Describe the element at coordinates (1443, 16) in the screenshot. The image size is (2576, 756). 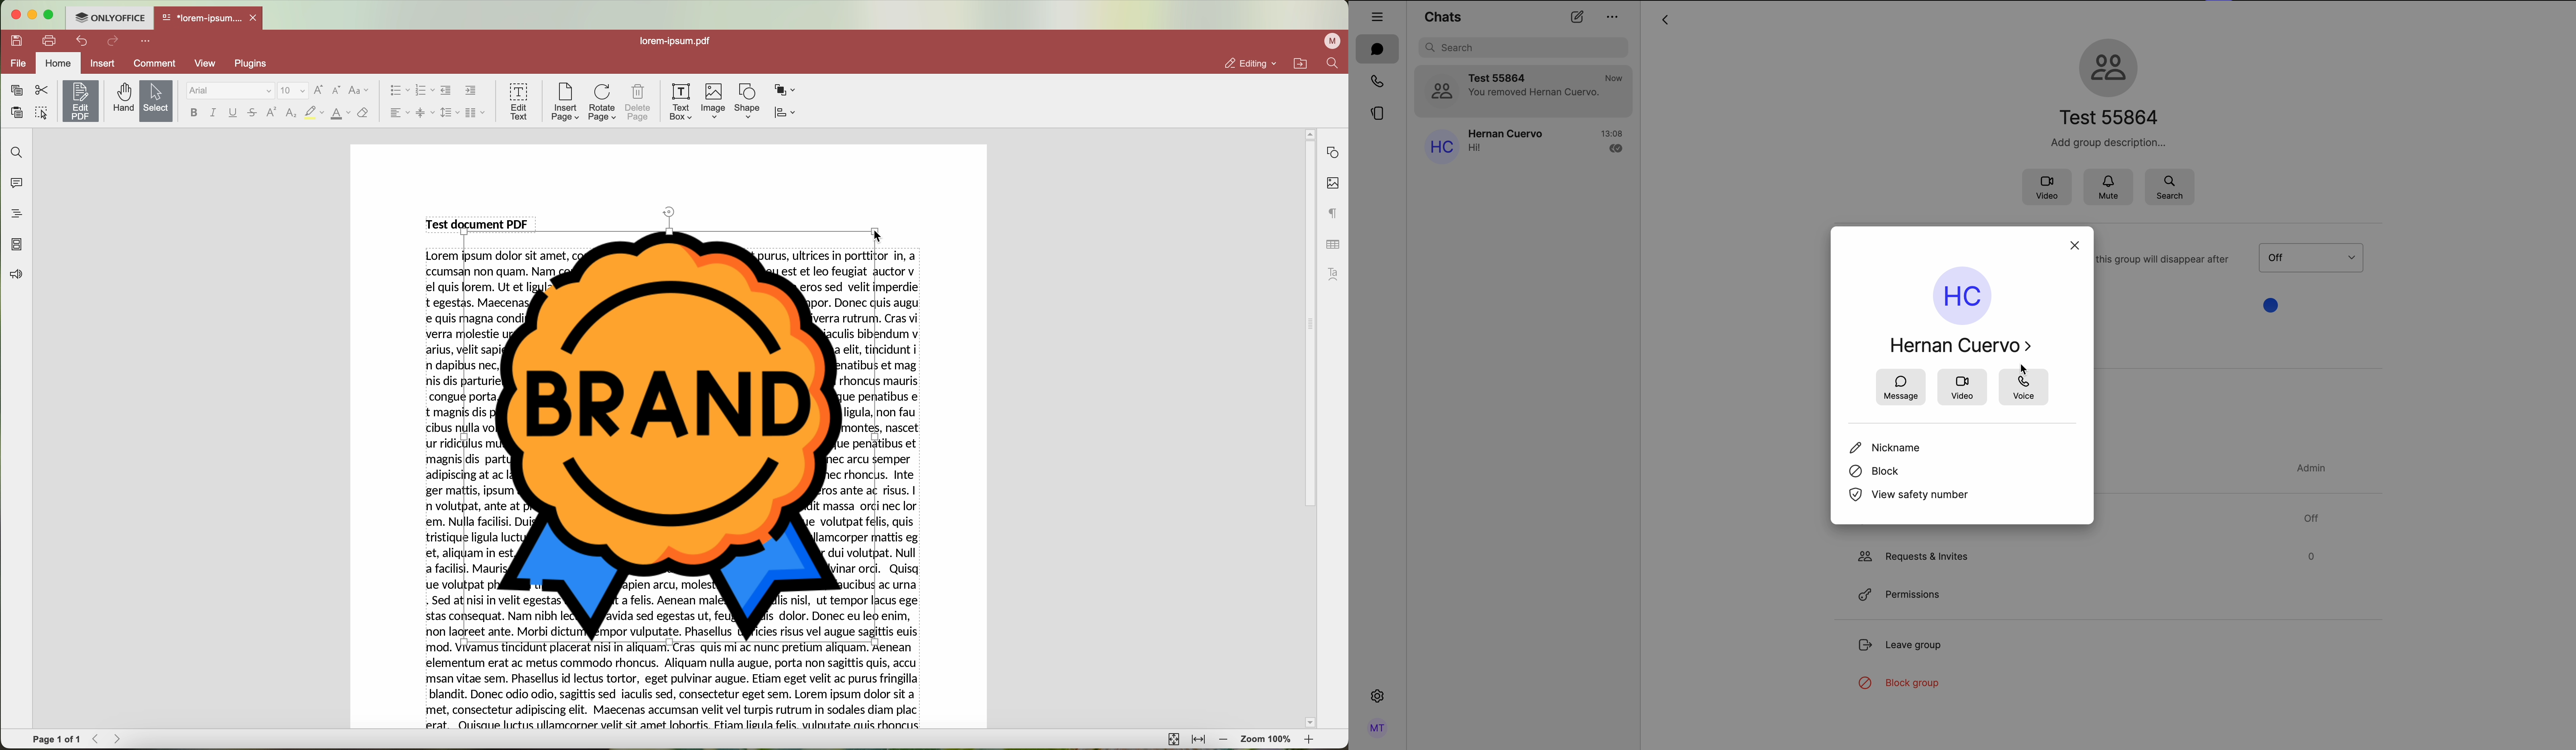
I see `chats` at that location.